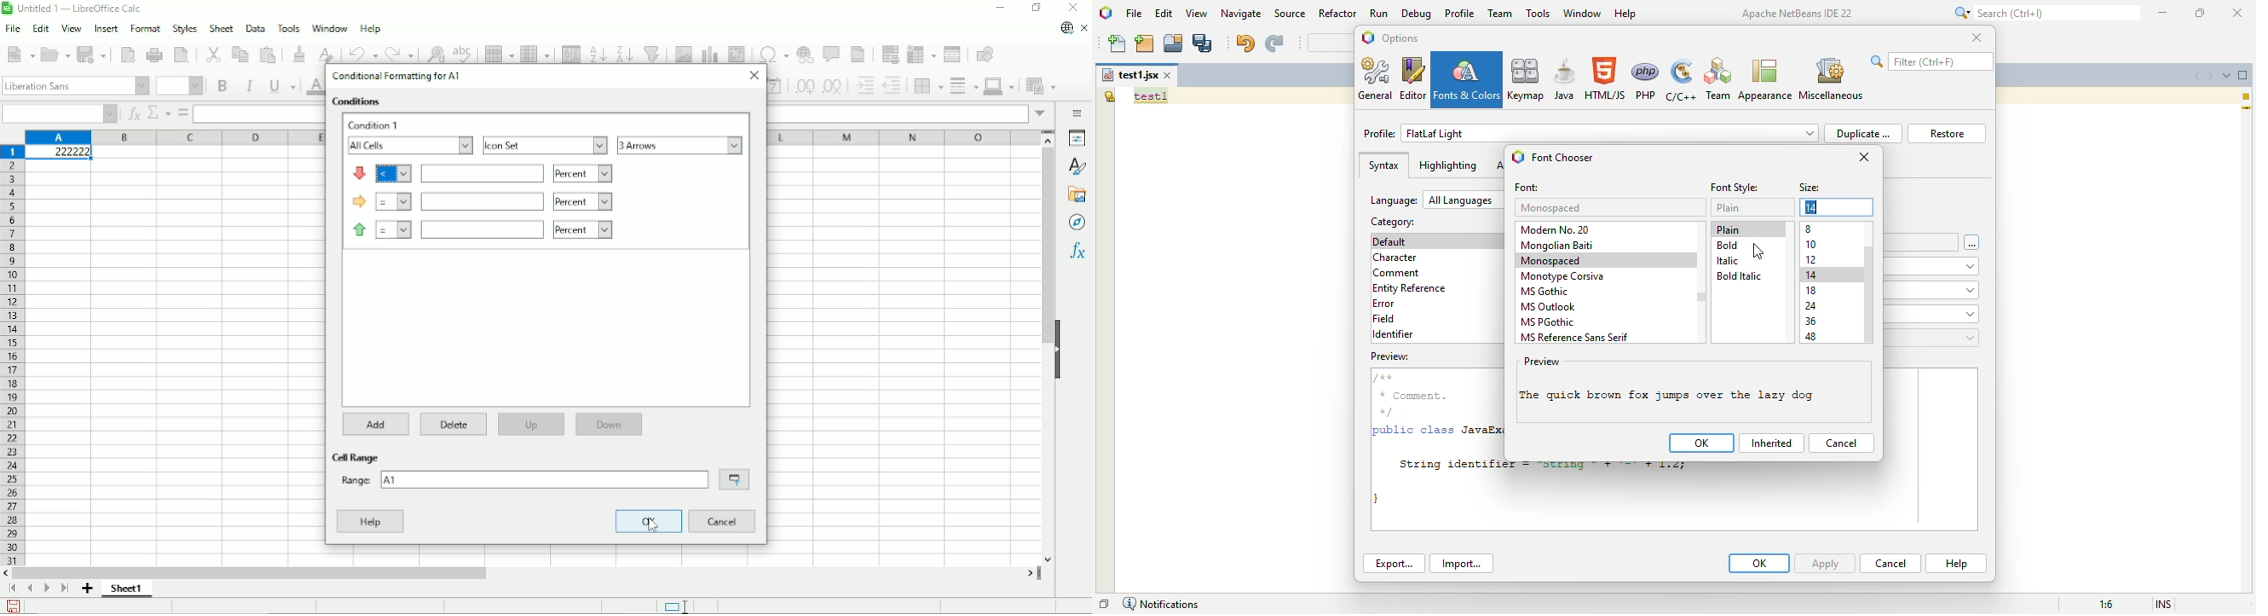 This screenshot has height=616, width=2268. I want to click on save all, so click(1204, 43).